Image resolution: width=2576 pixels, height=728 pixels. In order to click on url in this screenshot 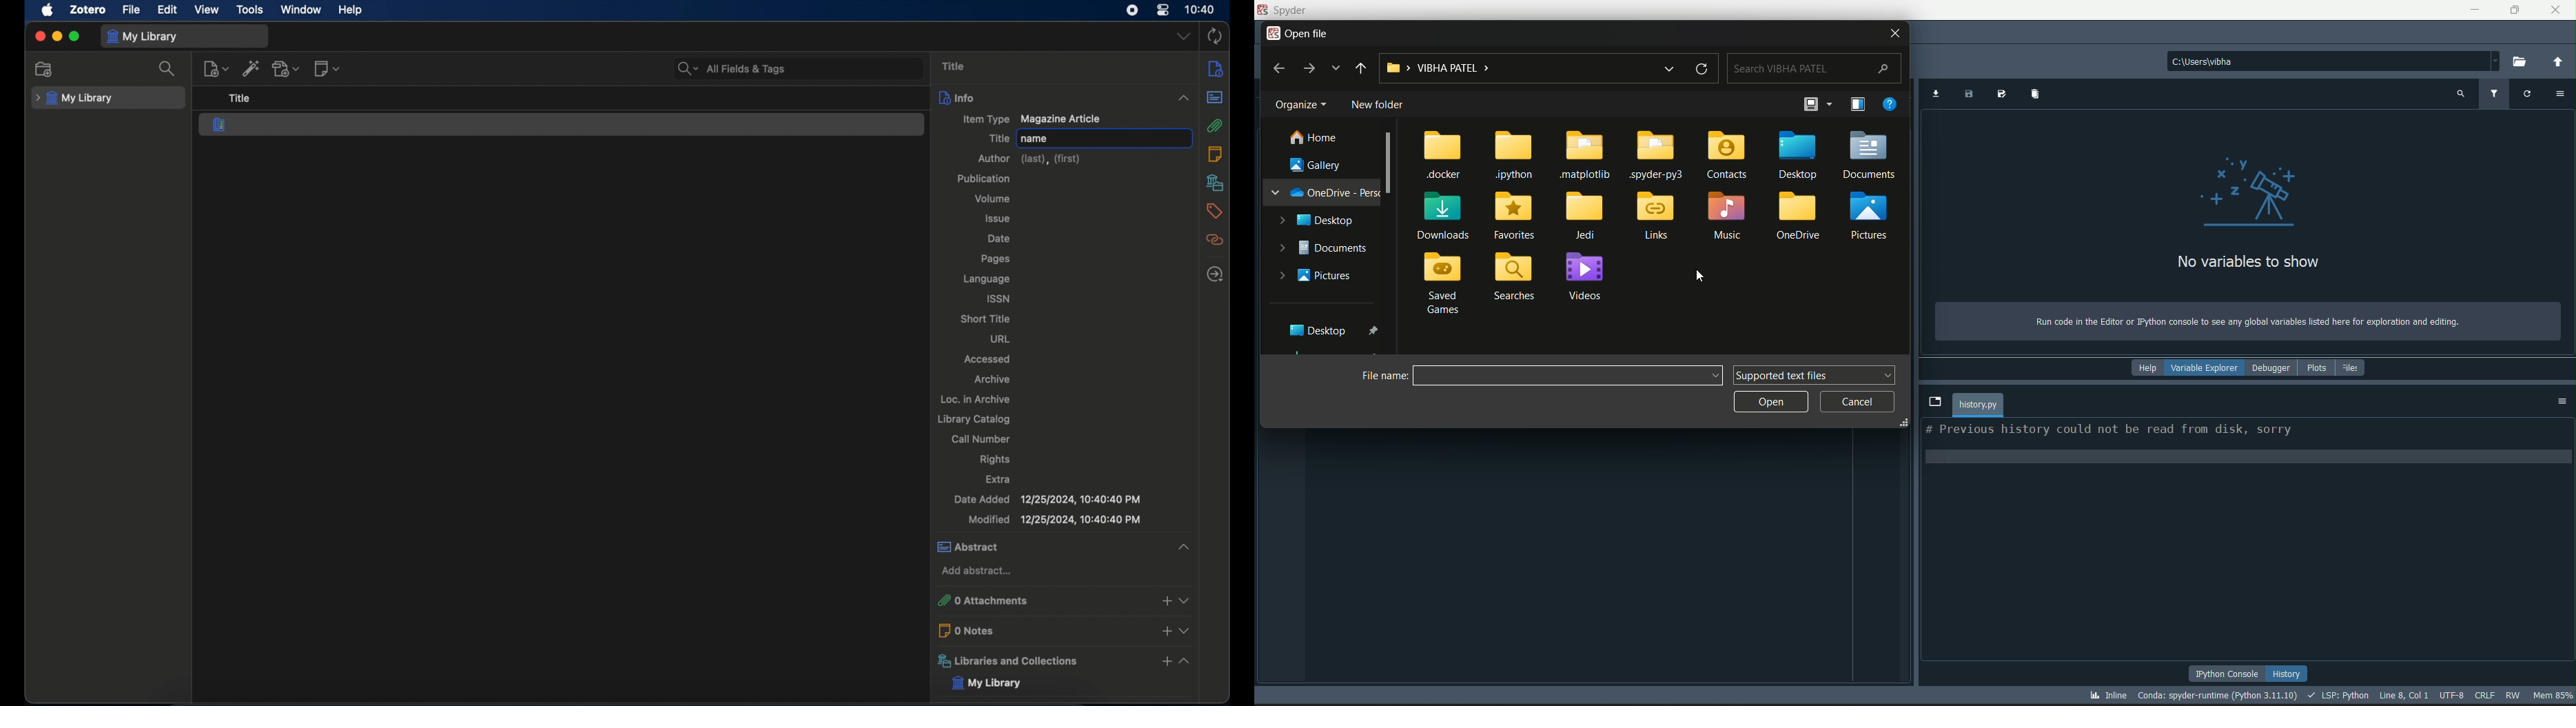, I will do `click(1000, 339)`.